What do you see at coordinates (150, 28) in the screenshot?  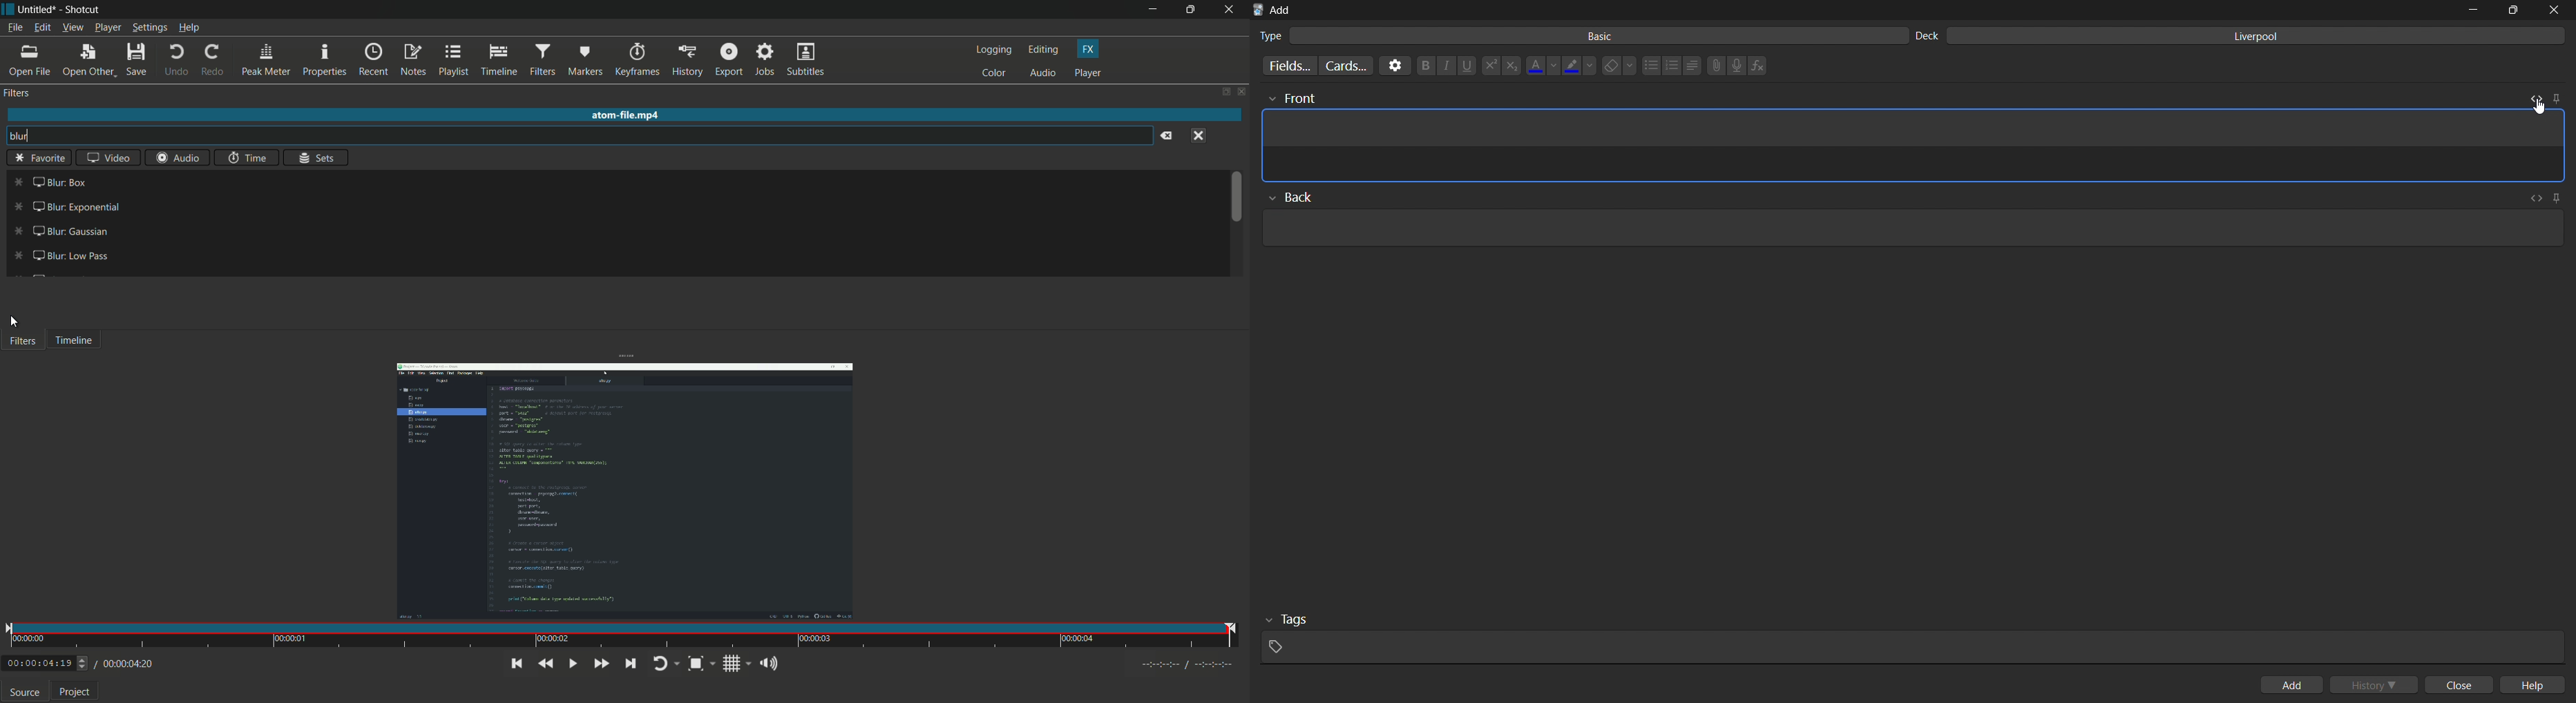 I see `settings menu` at bounding box center [150, 28].